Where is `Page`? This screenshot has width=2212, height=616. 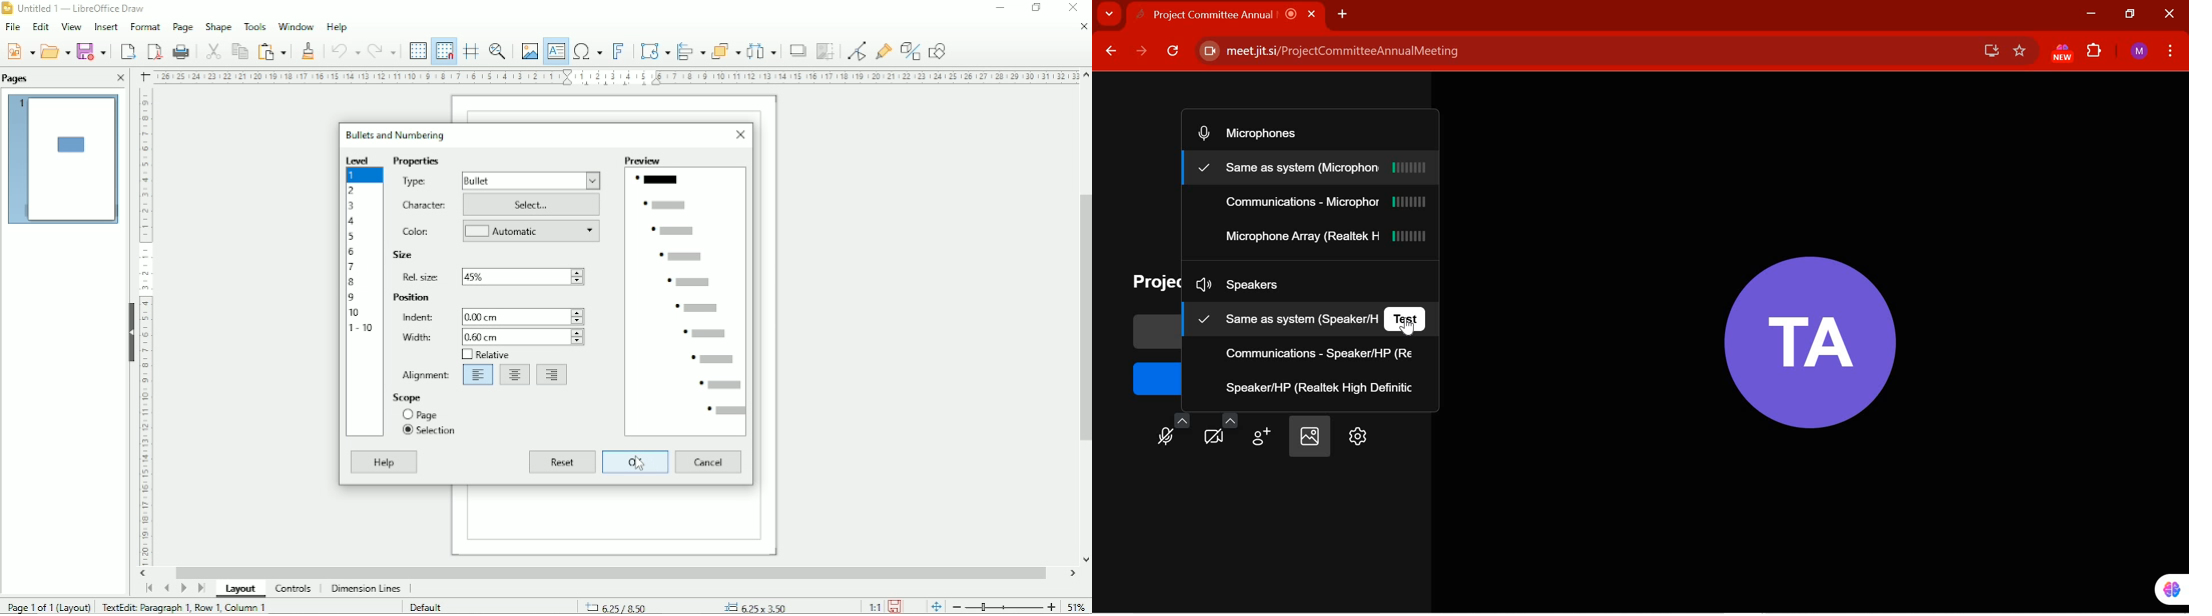
Page is located at coordinates (422, 414).